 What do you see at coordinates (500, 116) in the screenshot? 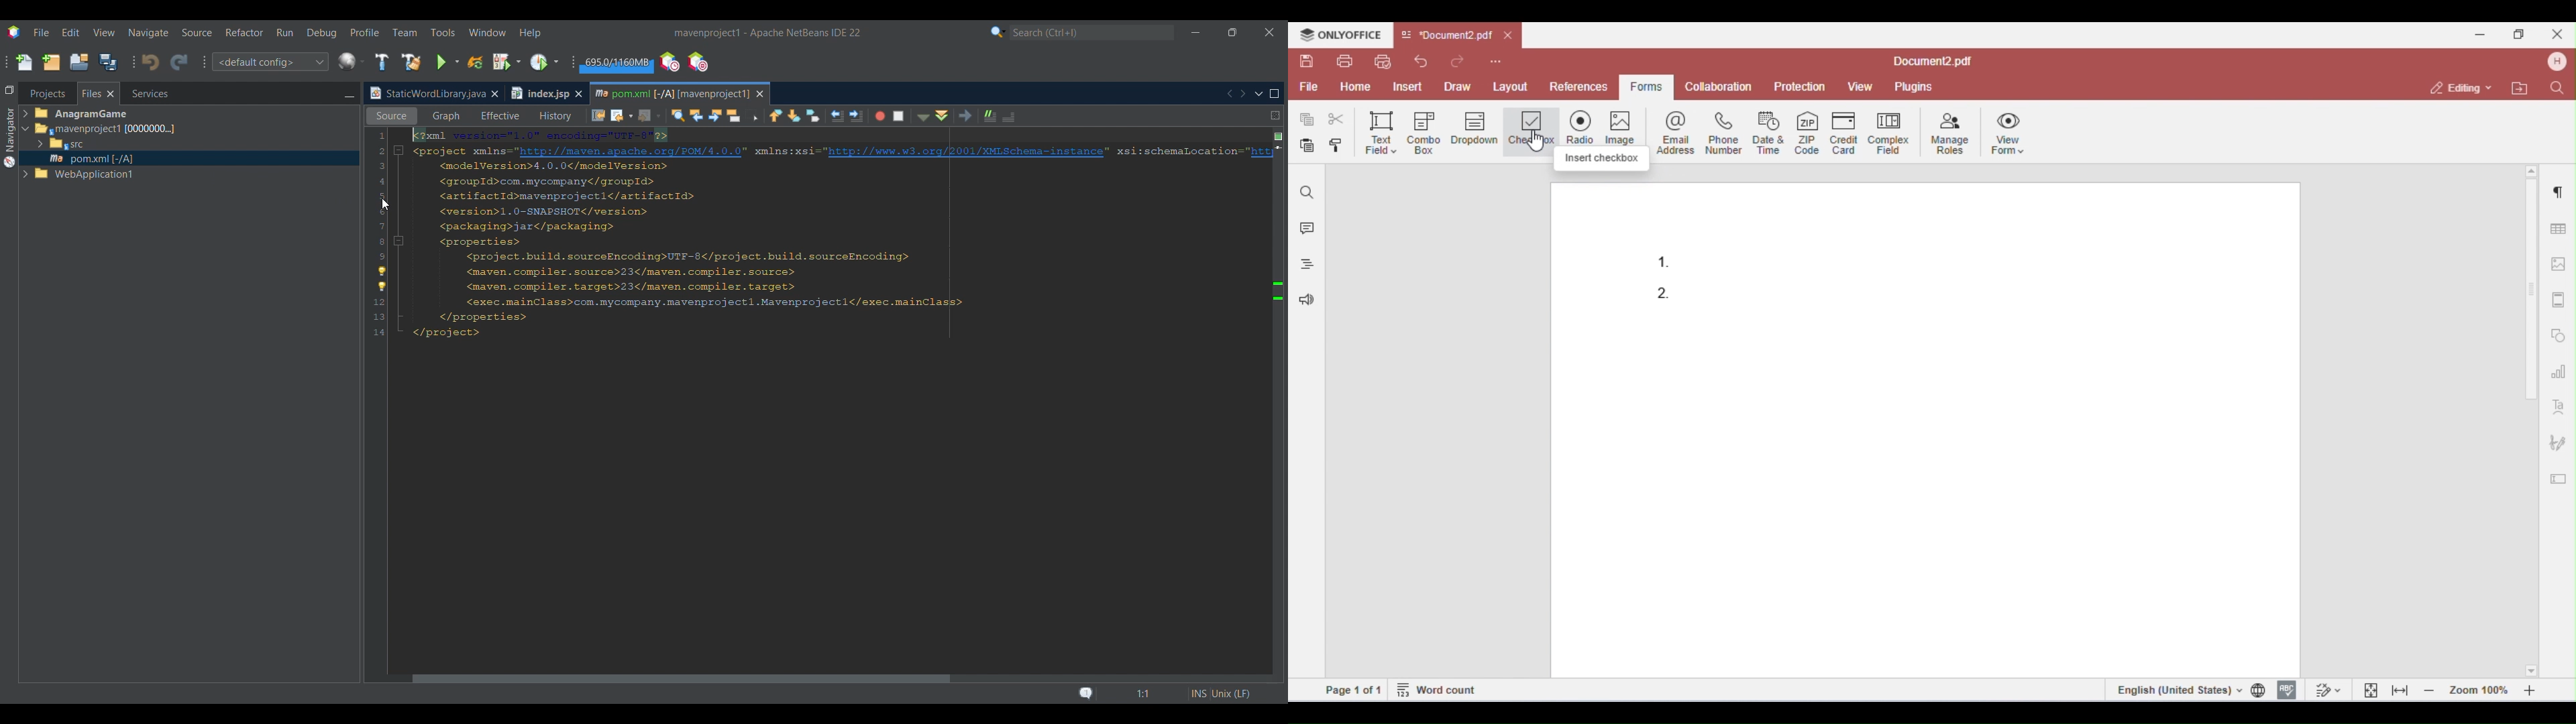
I see `Effective view` at bounding box center [500, 116].